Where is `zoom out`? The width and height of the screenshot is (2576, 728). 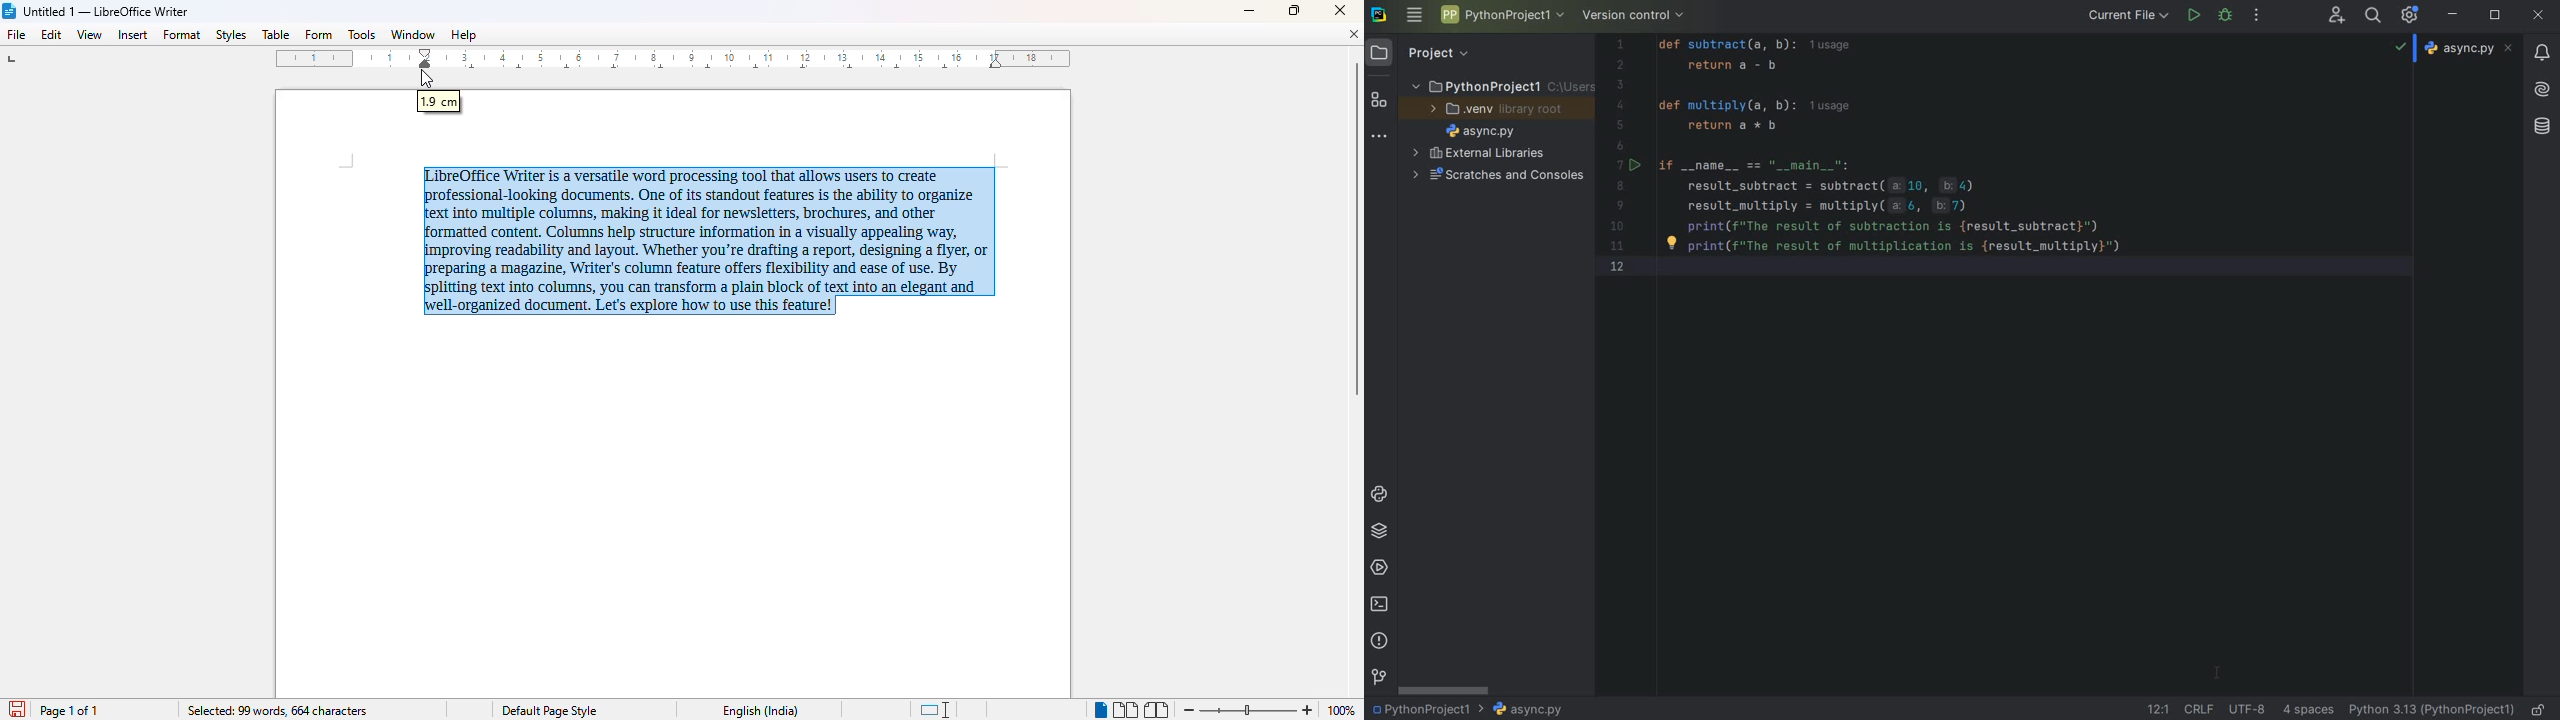
zoom out is located at coordinates (1190, 710).